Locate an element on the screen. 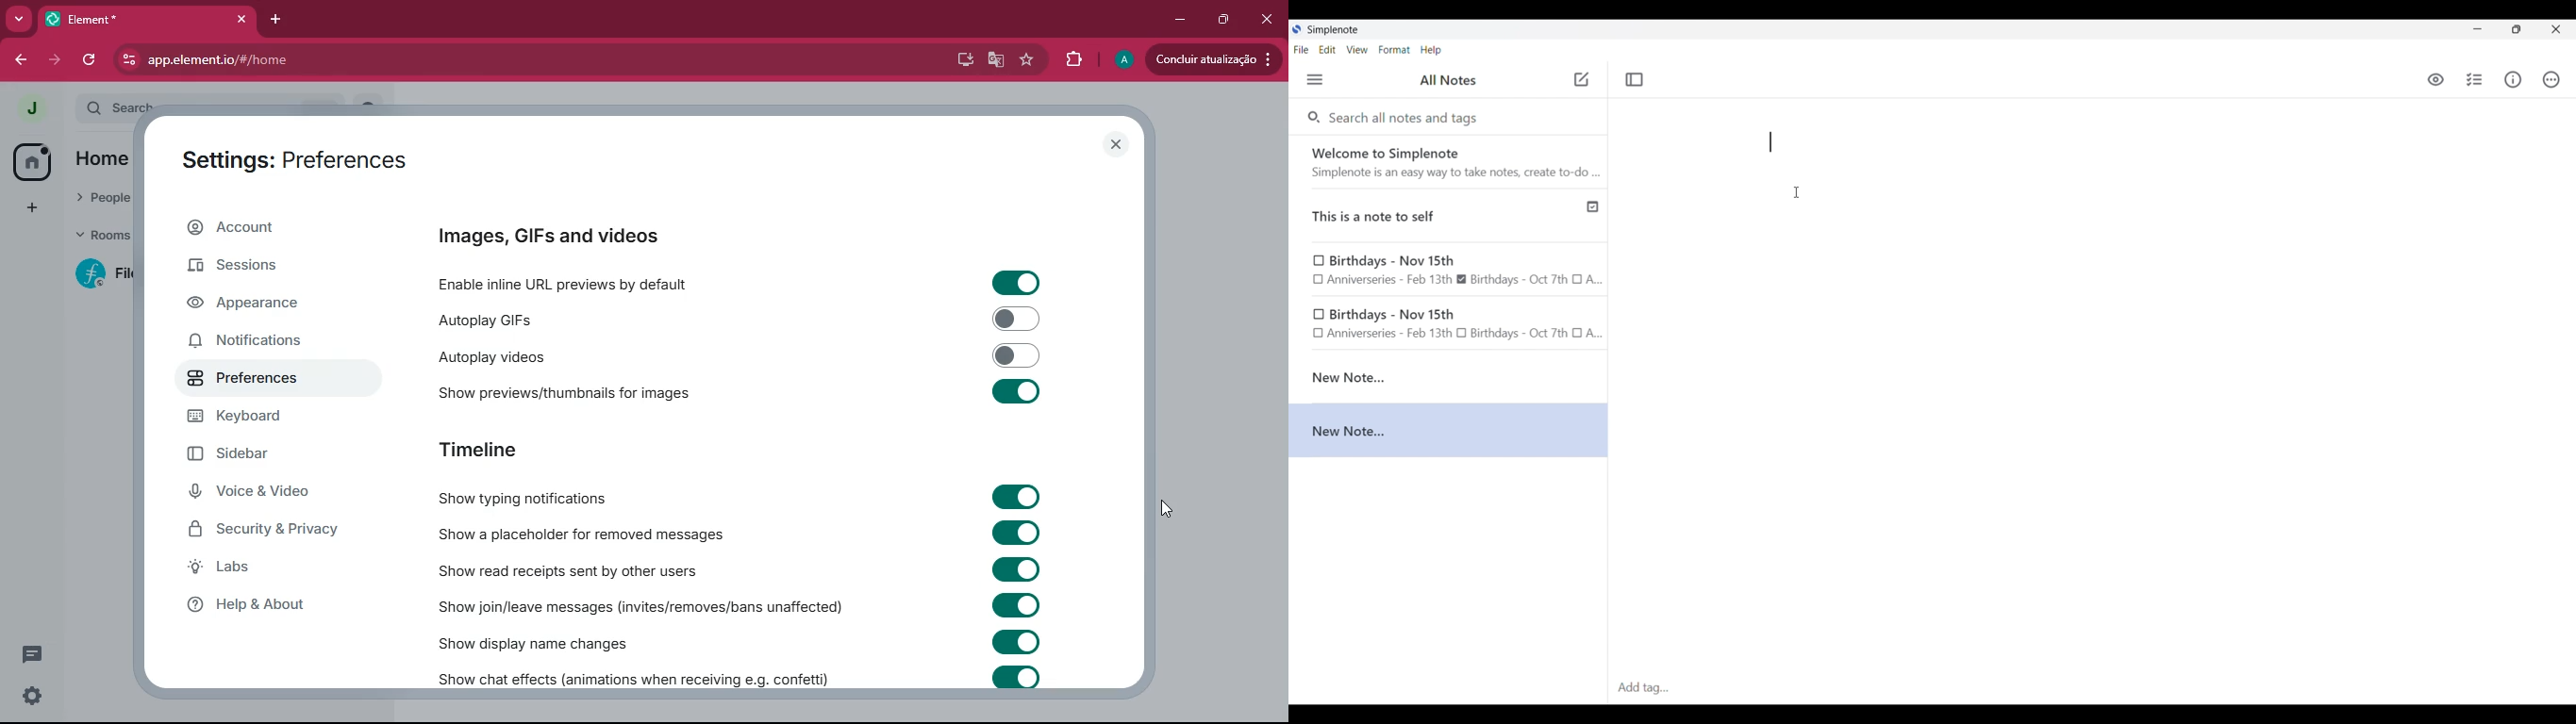 This screenshot has width=2576, height=728. toggle on/off is located at coordinates (1016, 568).